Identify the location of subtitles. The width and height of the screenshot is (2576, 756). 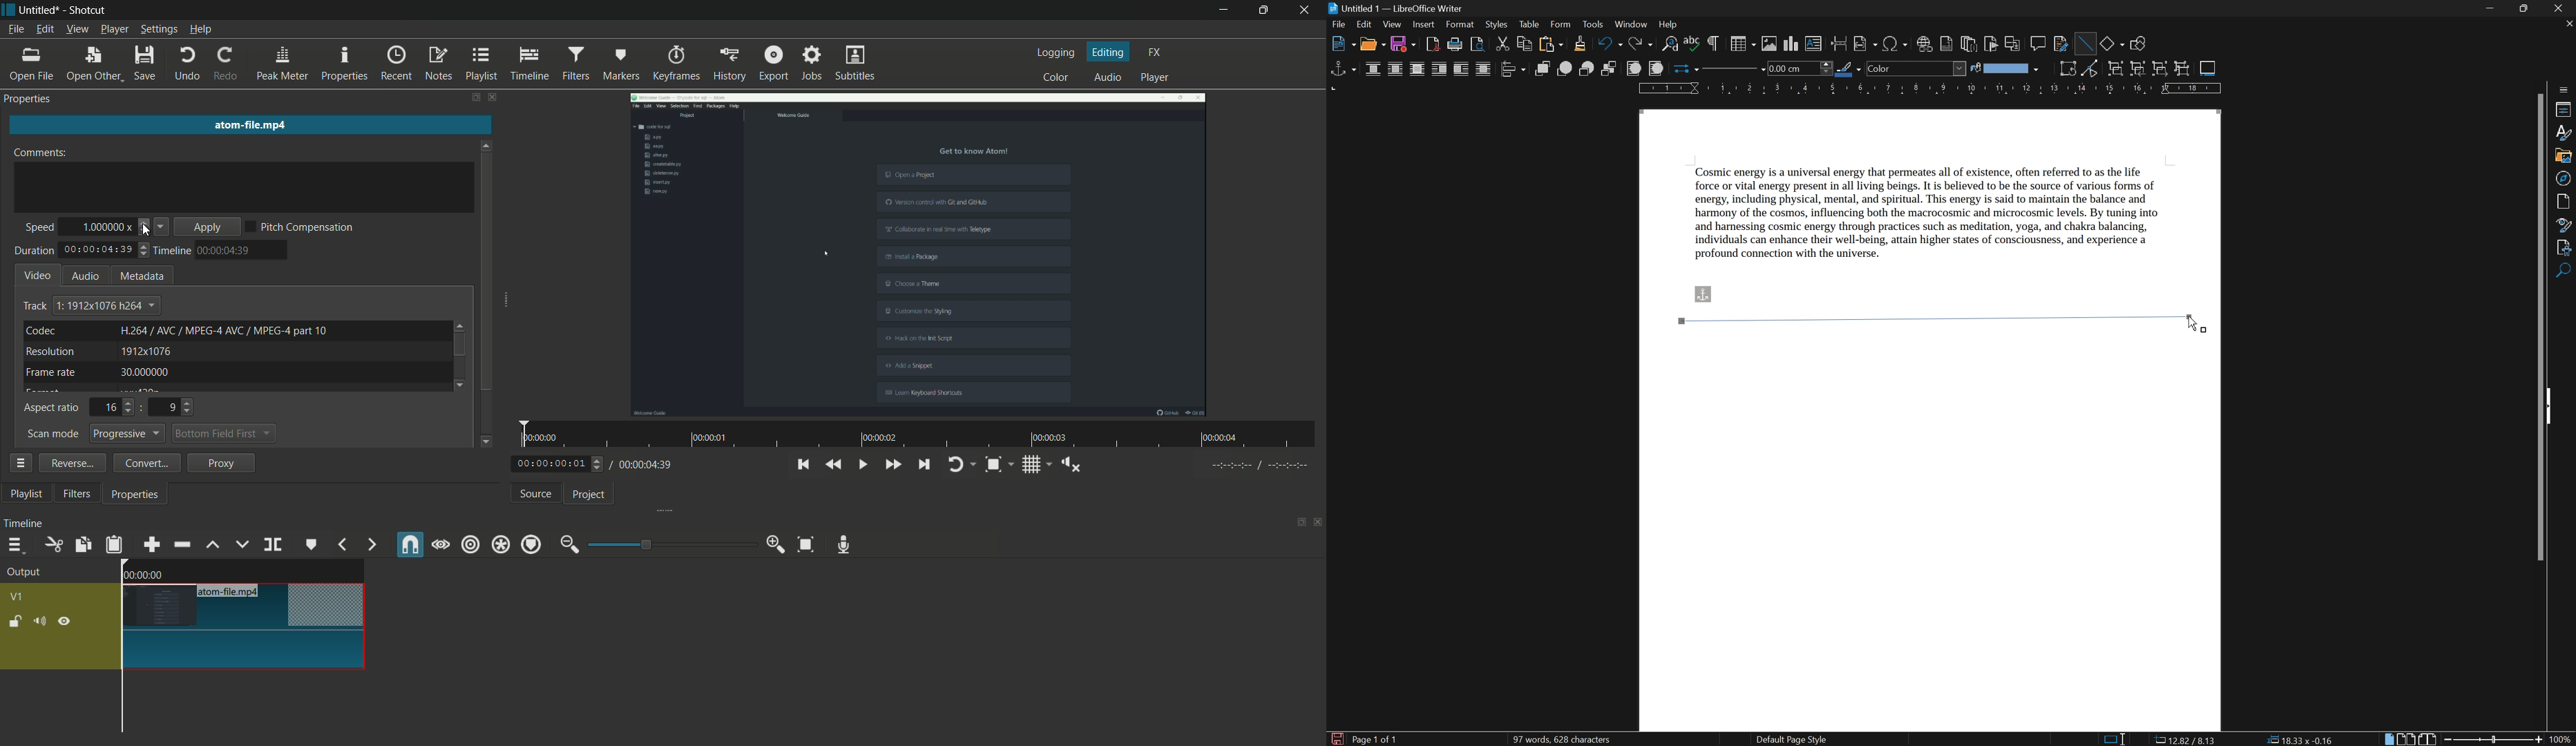
(856, 64).